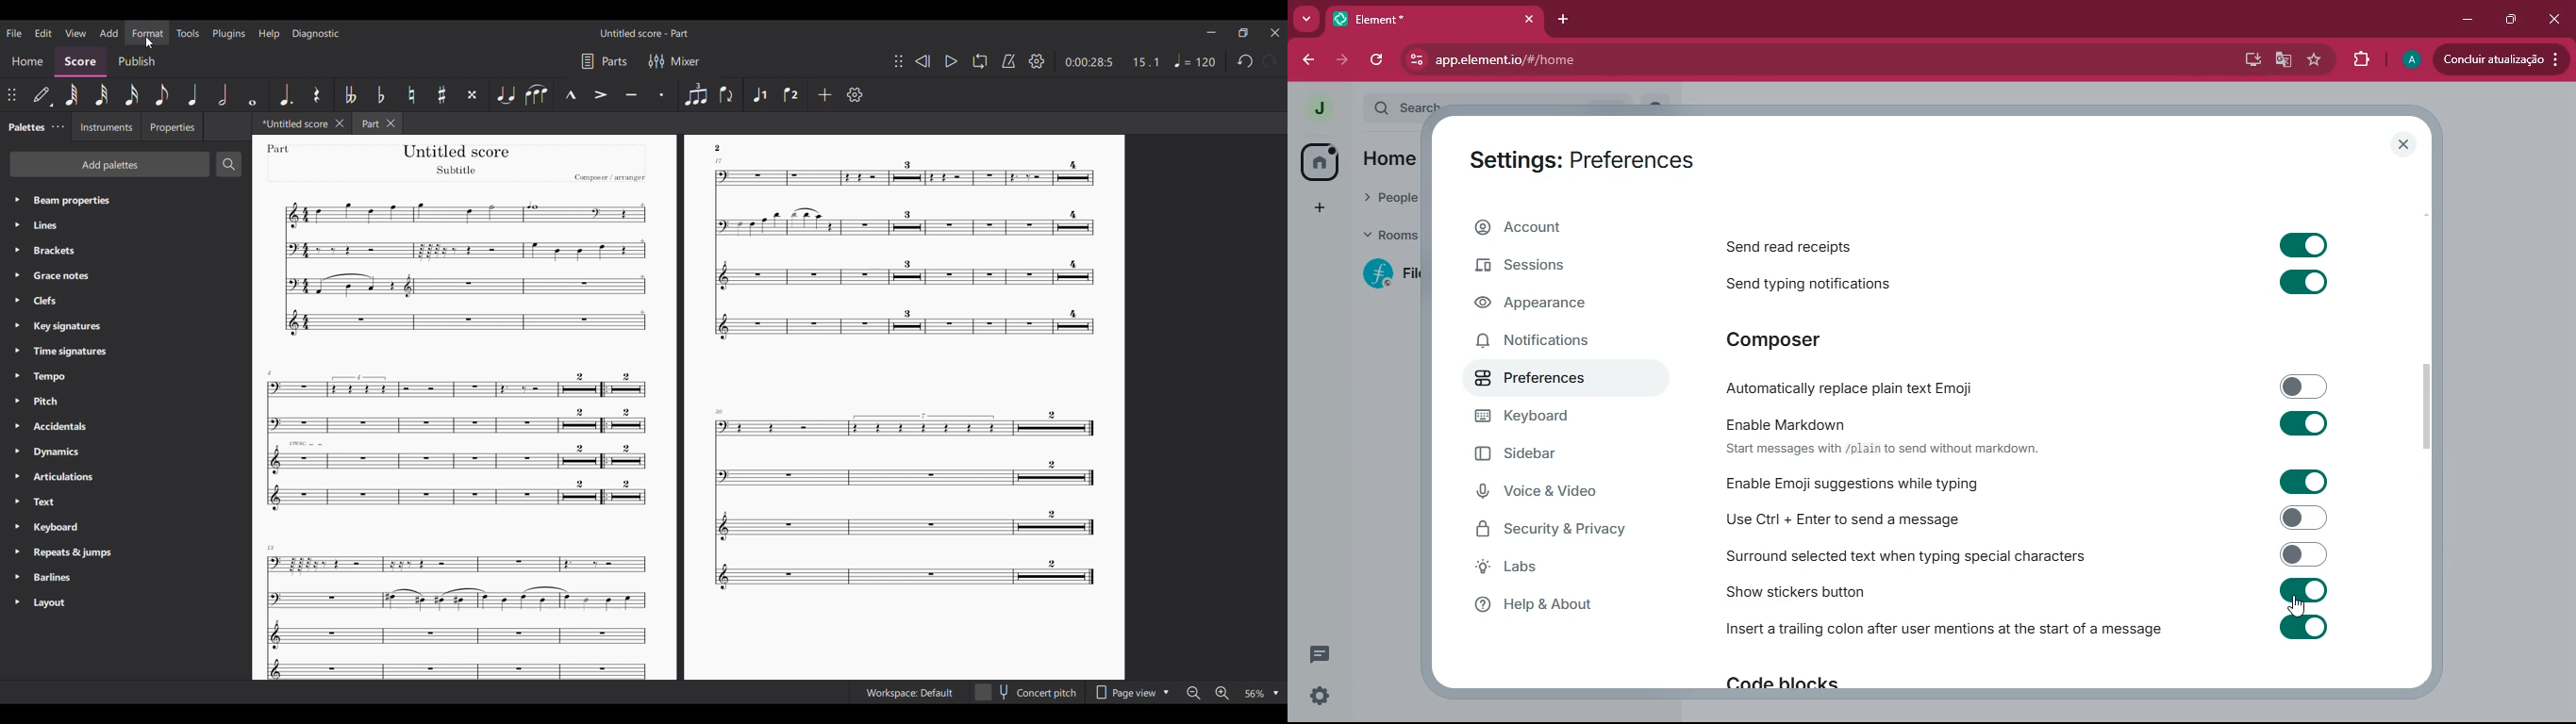 The image size is (2576, 728). What do you see at coordinates (1318, 693) in the screenshot?
I see `quick settings` at bounding box center [1318, 693].